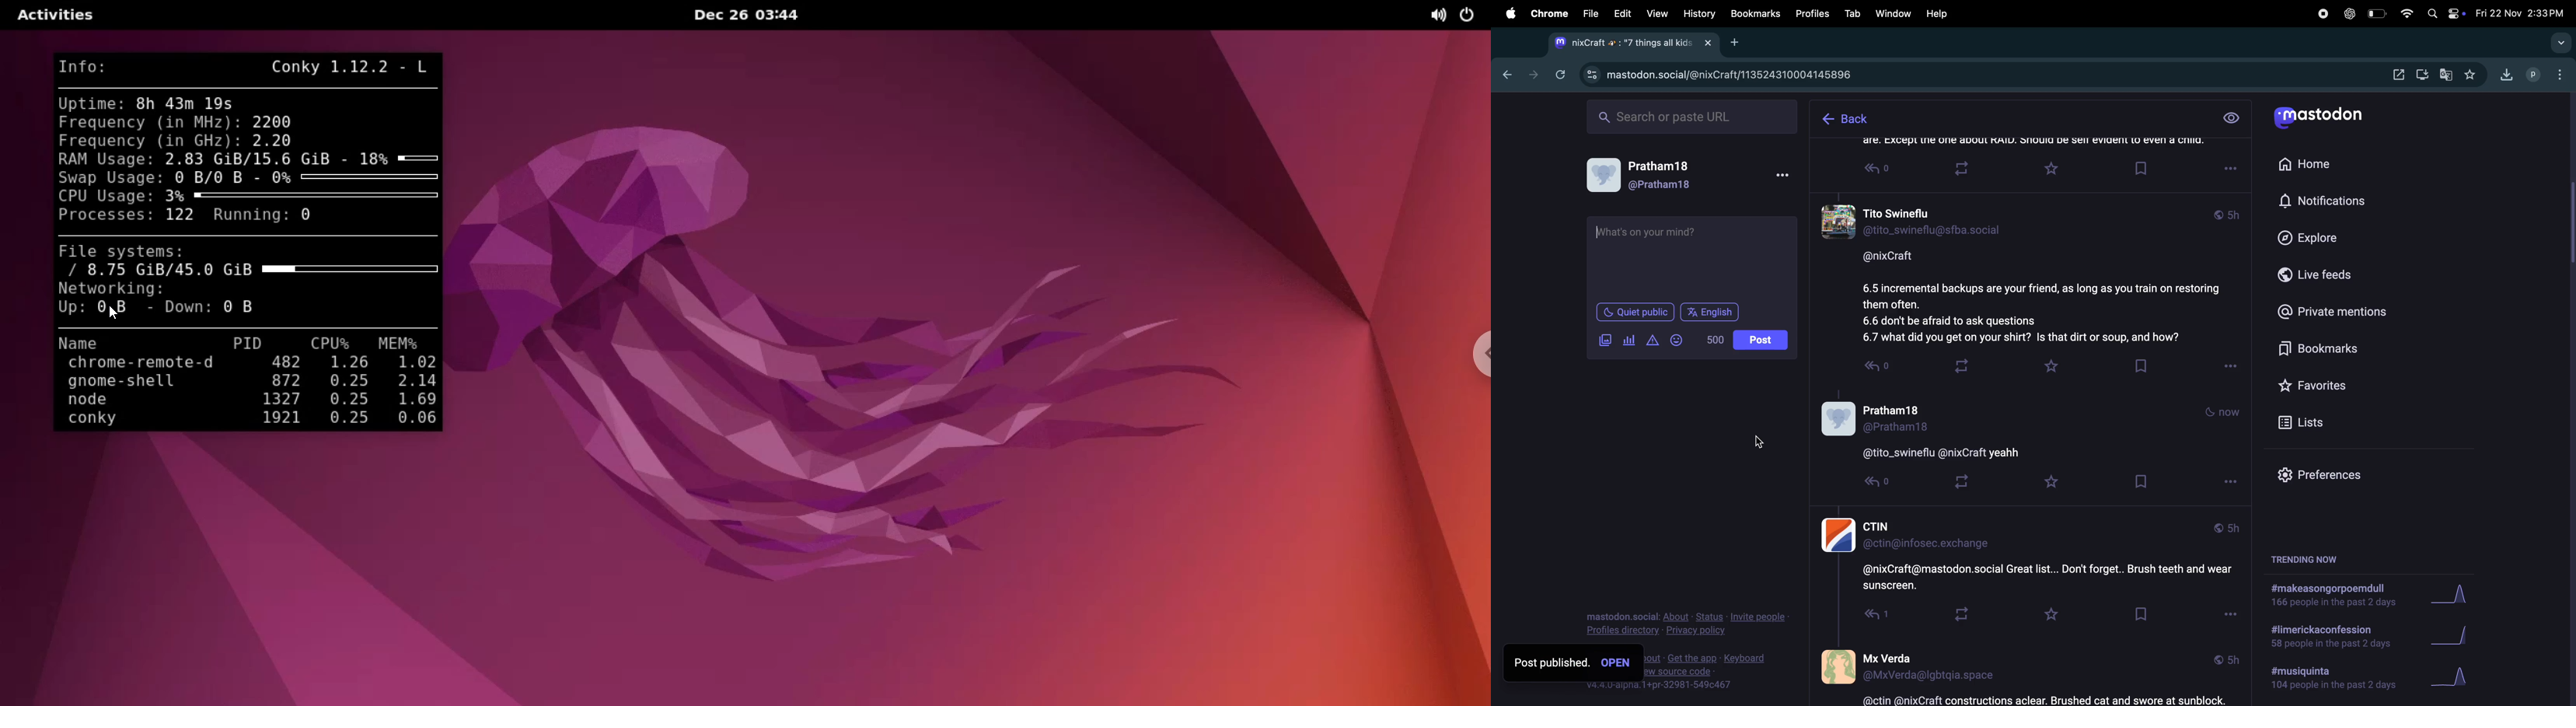 This screenshot has width=2576, height=728. What do you see at coordinates (2142, 168) in the screenshot?
I see `Bookmark` at bounding box center [2142, 168].